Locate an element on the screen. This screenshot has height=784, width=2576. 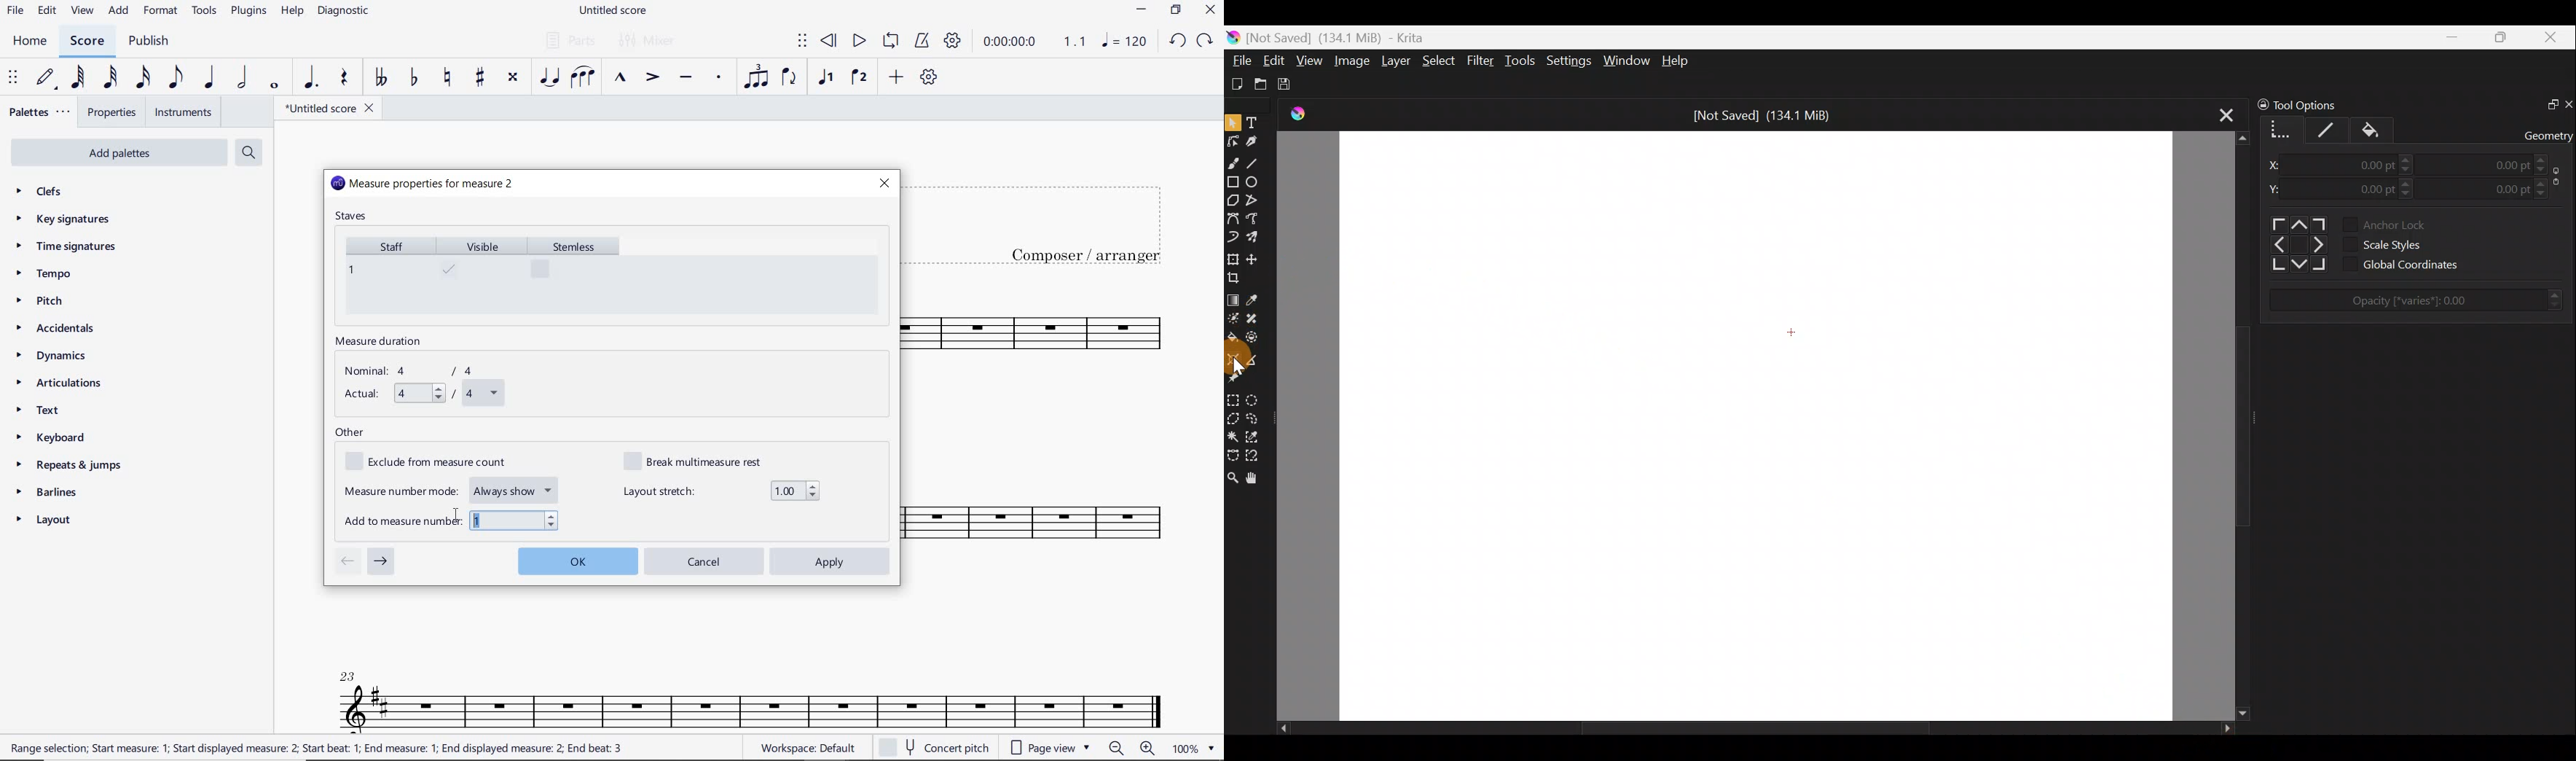
zoom factor is located at coordinates (1193, 749).